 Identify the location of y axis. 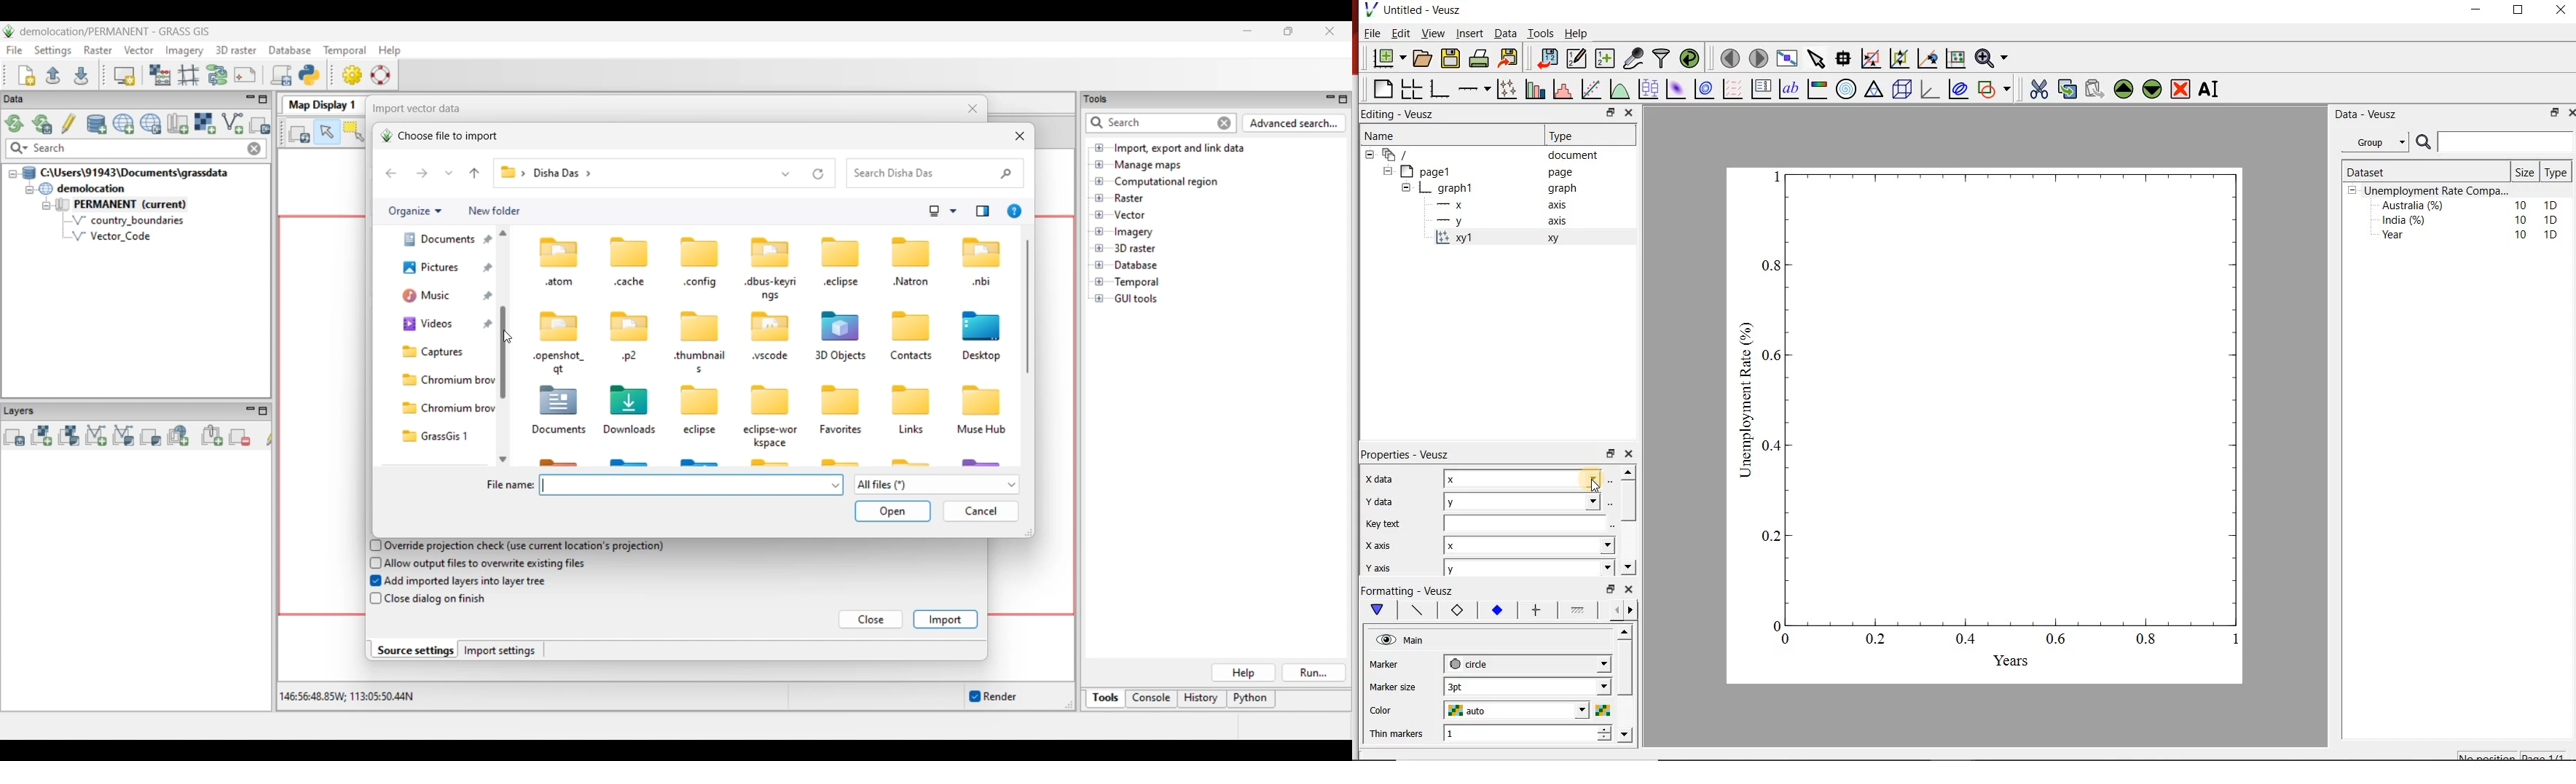
(1388, 566).